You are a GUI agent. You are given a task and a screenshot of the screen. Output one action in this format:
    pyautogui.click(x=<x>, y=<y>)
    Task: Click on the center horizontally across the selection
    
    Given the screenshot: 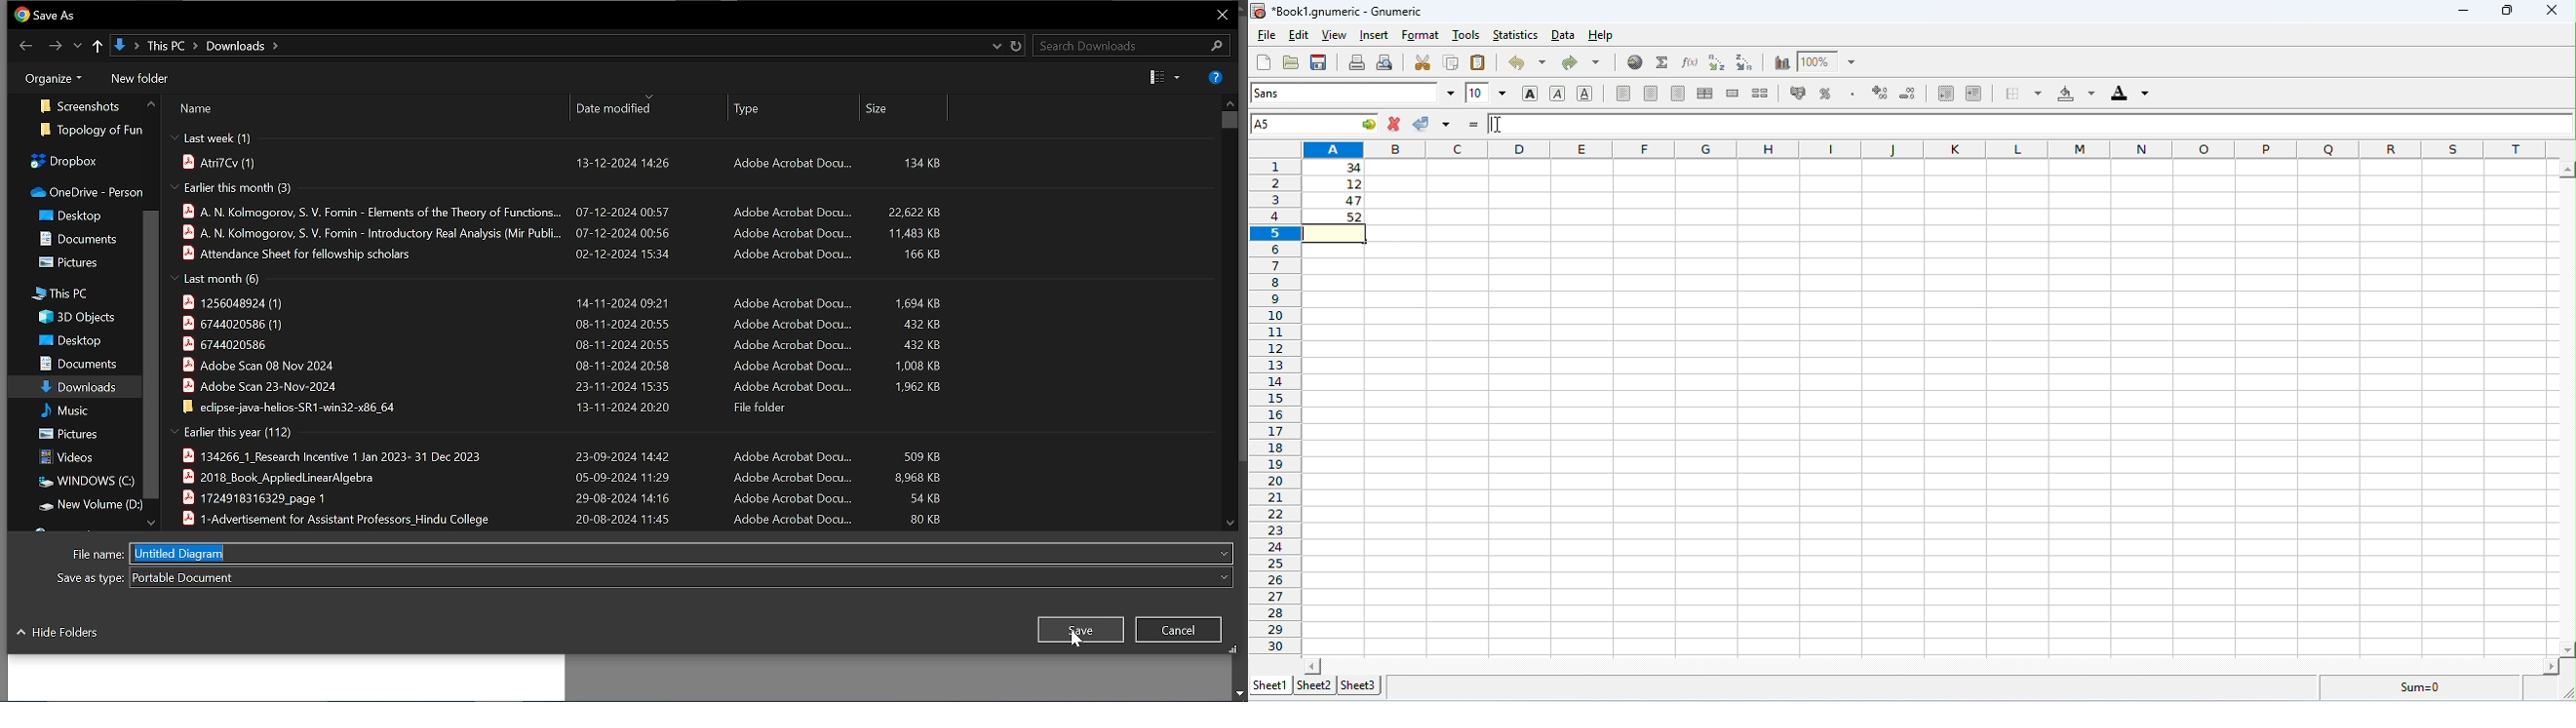 What is the action you would take?
    pyautogui.click(x=1705, y=93)
    